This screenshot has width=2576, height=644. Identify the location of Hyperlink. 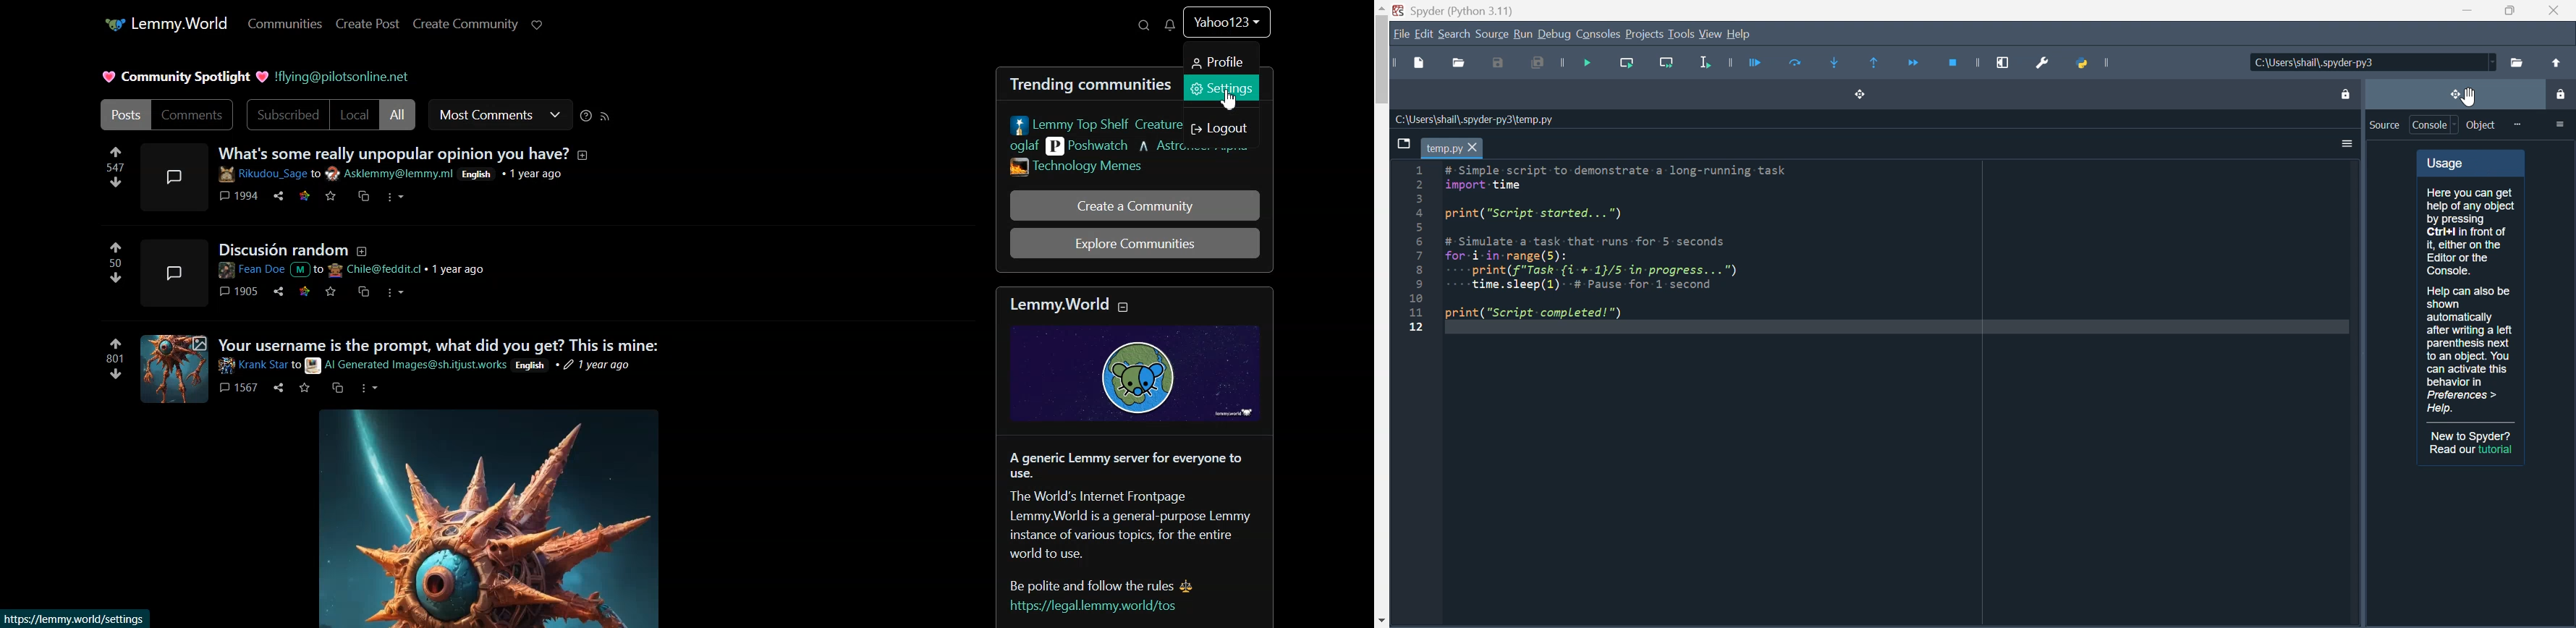
(343, 76).